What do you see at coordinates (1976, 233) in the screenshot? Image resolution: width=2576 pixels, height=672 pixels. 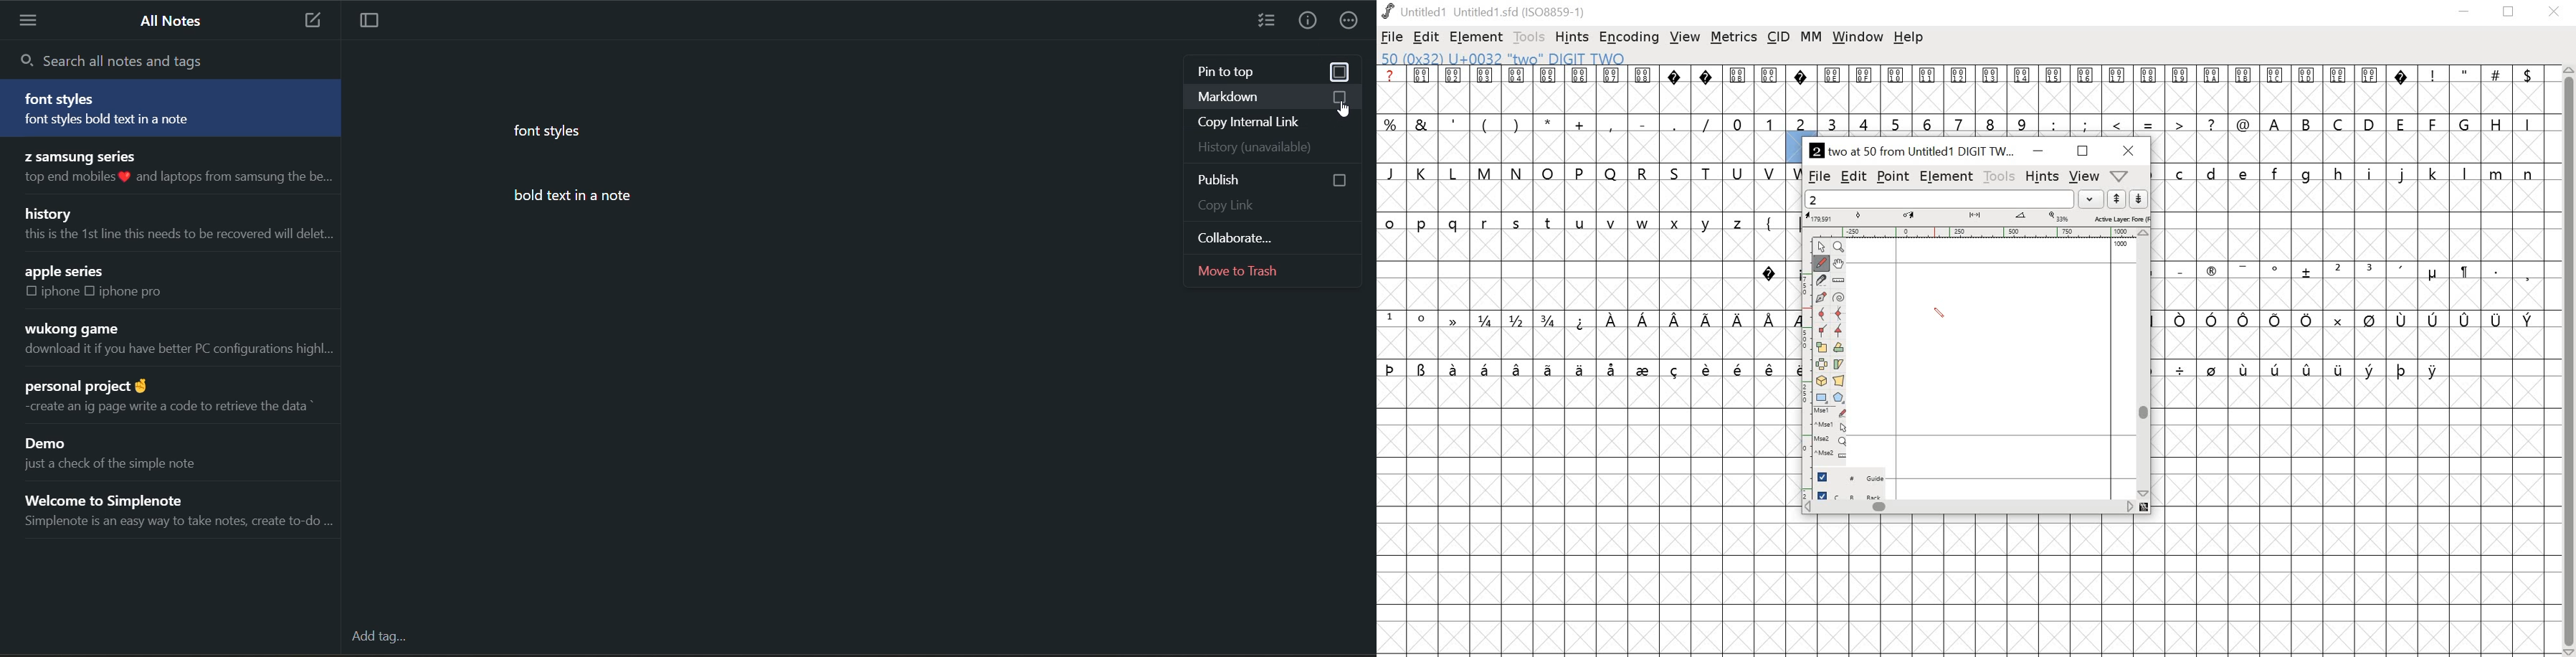 I see `ruler` at bounding box center [1976, 233].